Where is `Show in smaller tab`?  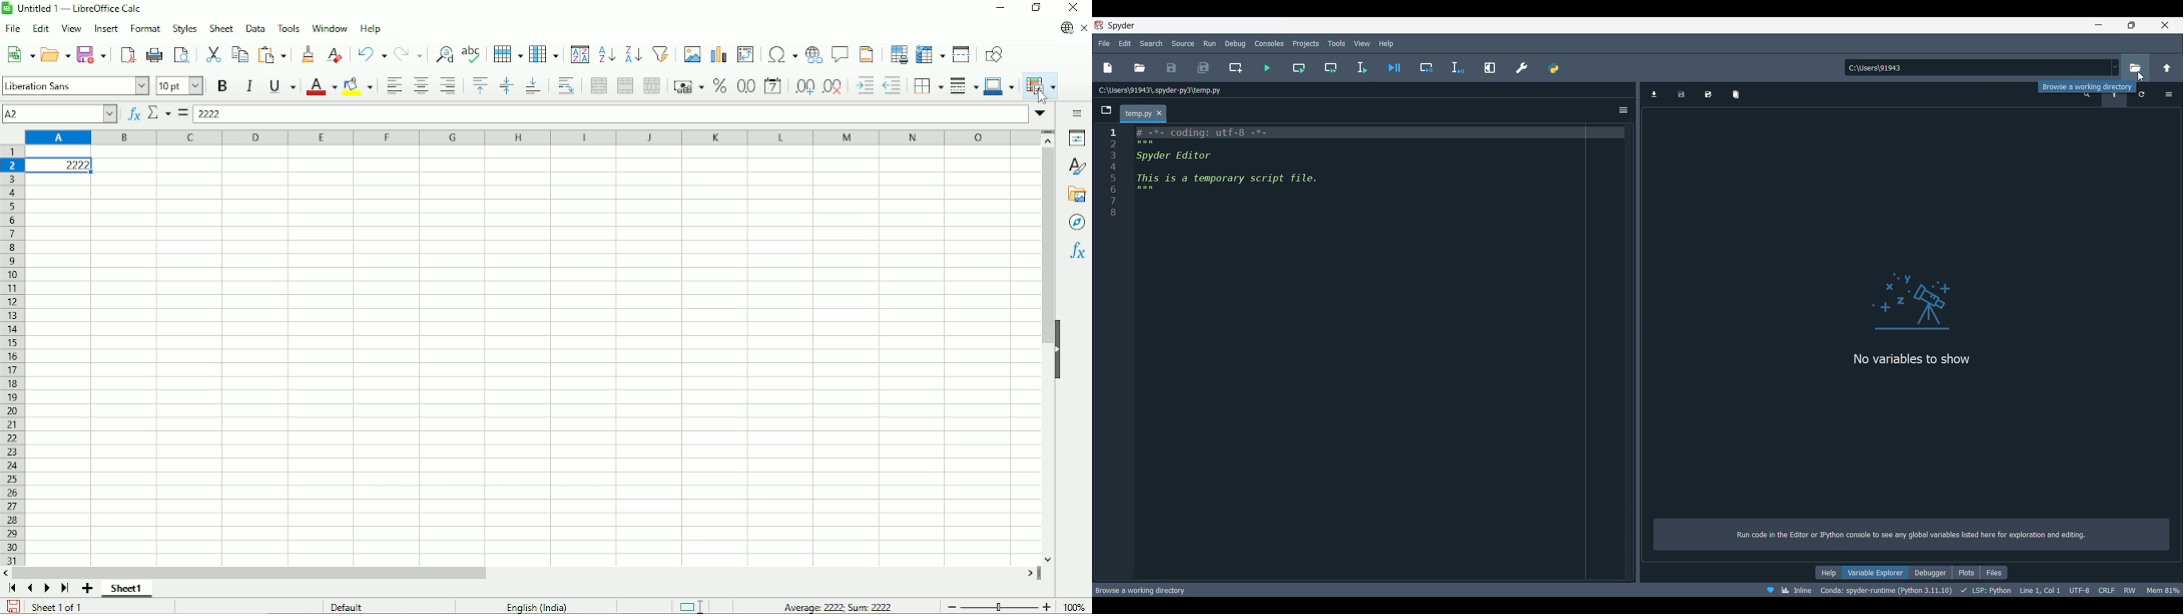 Show in smaller tab is located at coordinates (2132, 25).